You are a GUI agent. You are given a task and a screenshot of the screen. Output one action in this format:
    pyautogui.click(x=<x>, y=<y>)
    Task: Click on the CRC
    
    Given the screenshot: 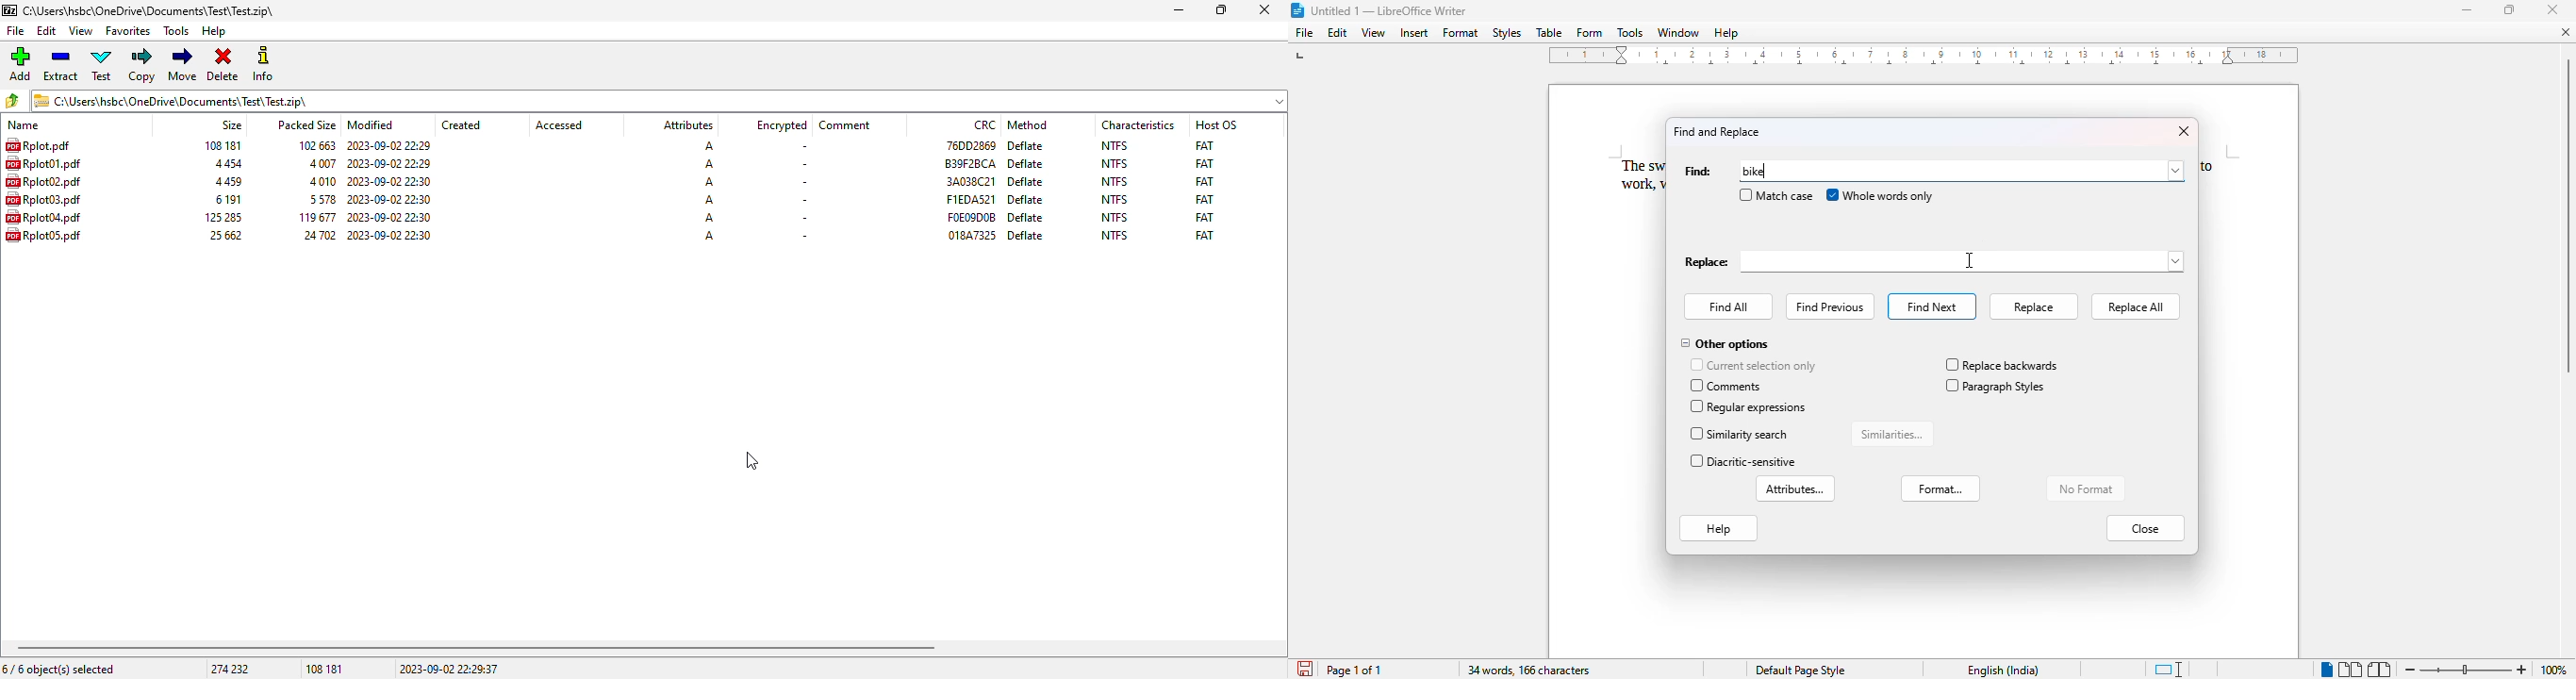 What is the action you would take?
    pyautogui.click(x=970, y=181)
    